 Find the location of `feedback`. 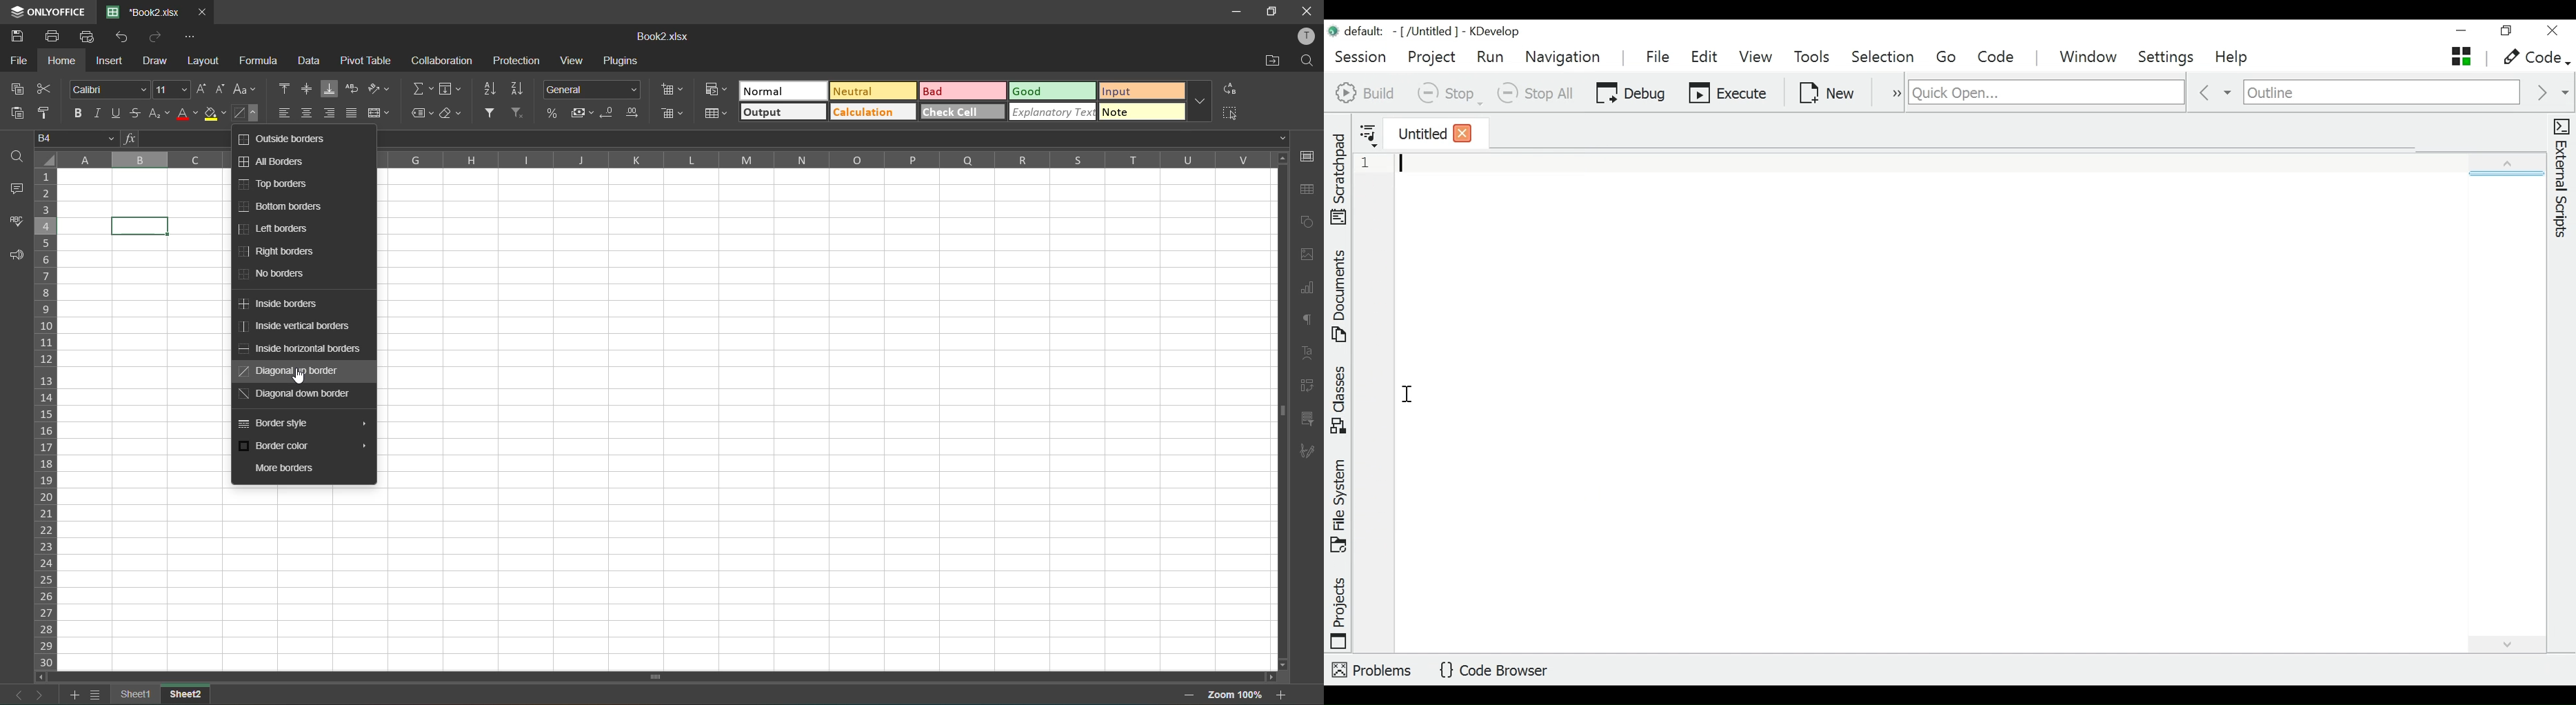

feedback is located at coordinates (12, 256).